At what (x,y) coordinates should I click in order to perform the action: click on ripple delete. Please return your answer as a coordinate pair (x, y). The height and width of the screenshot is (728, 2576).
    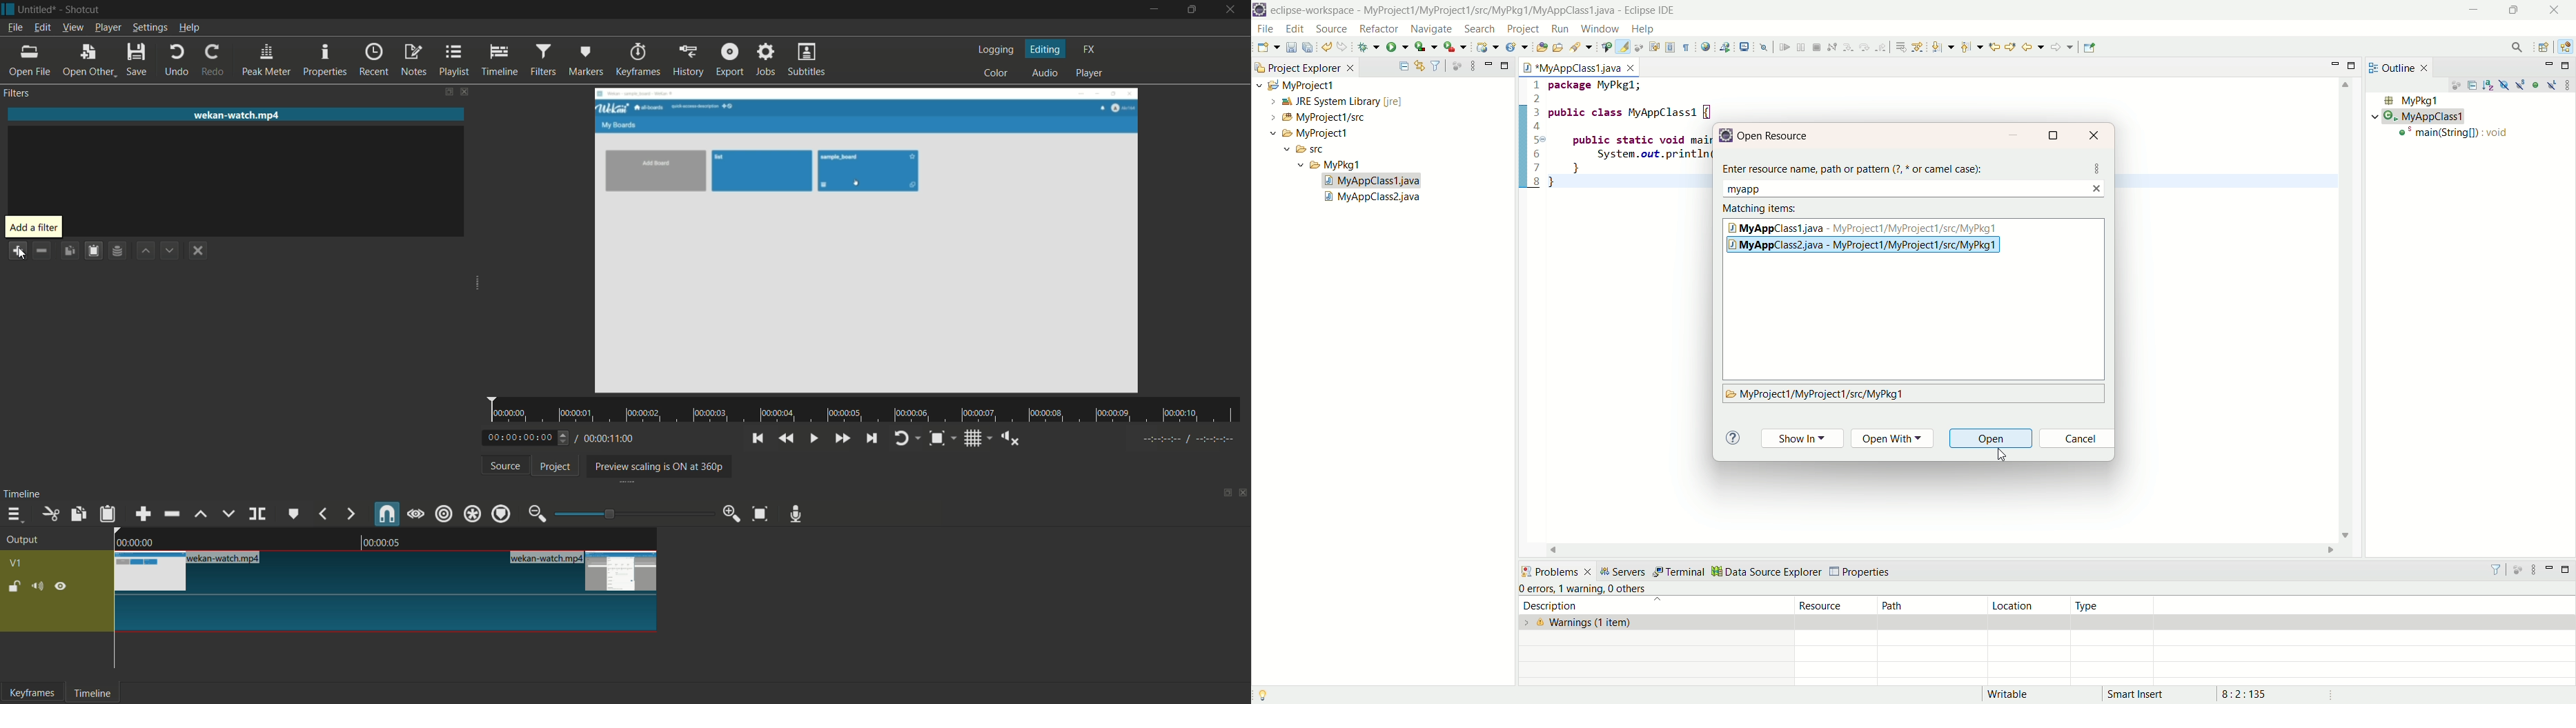
    Looking at the image, I should click on (170, 514).